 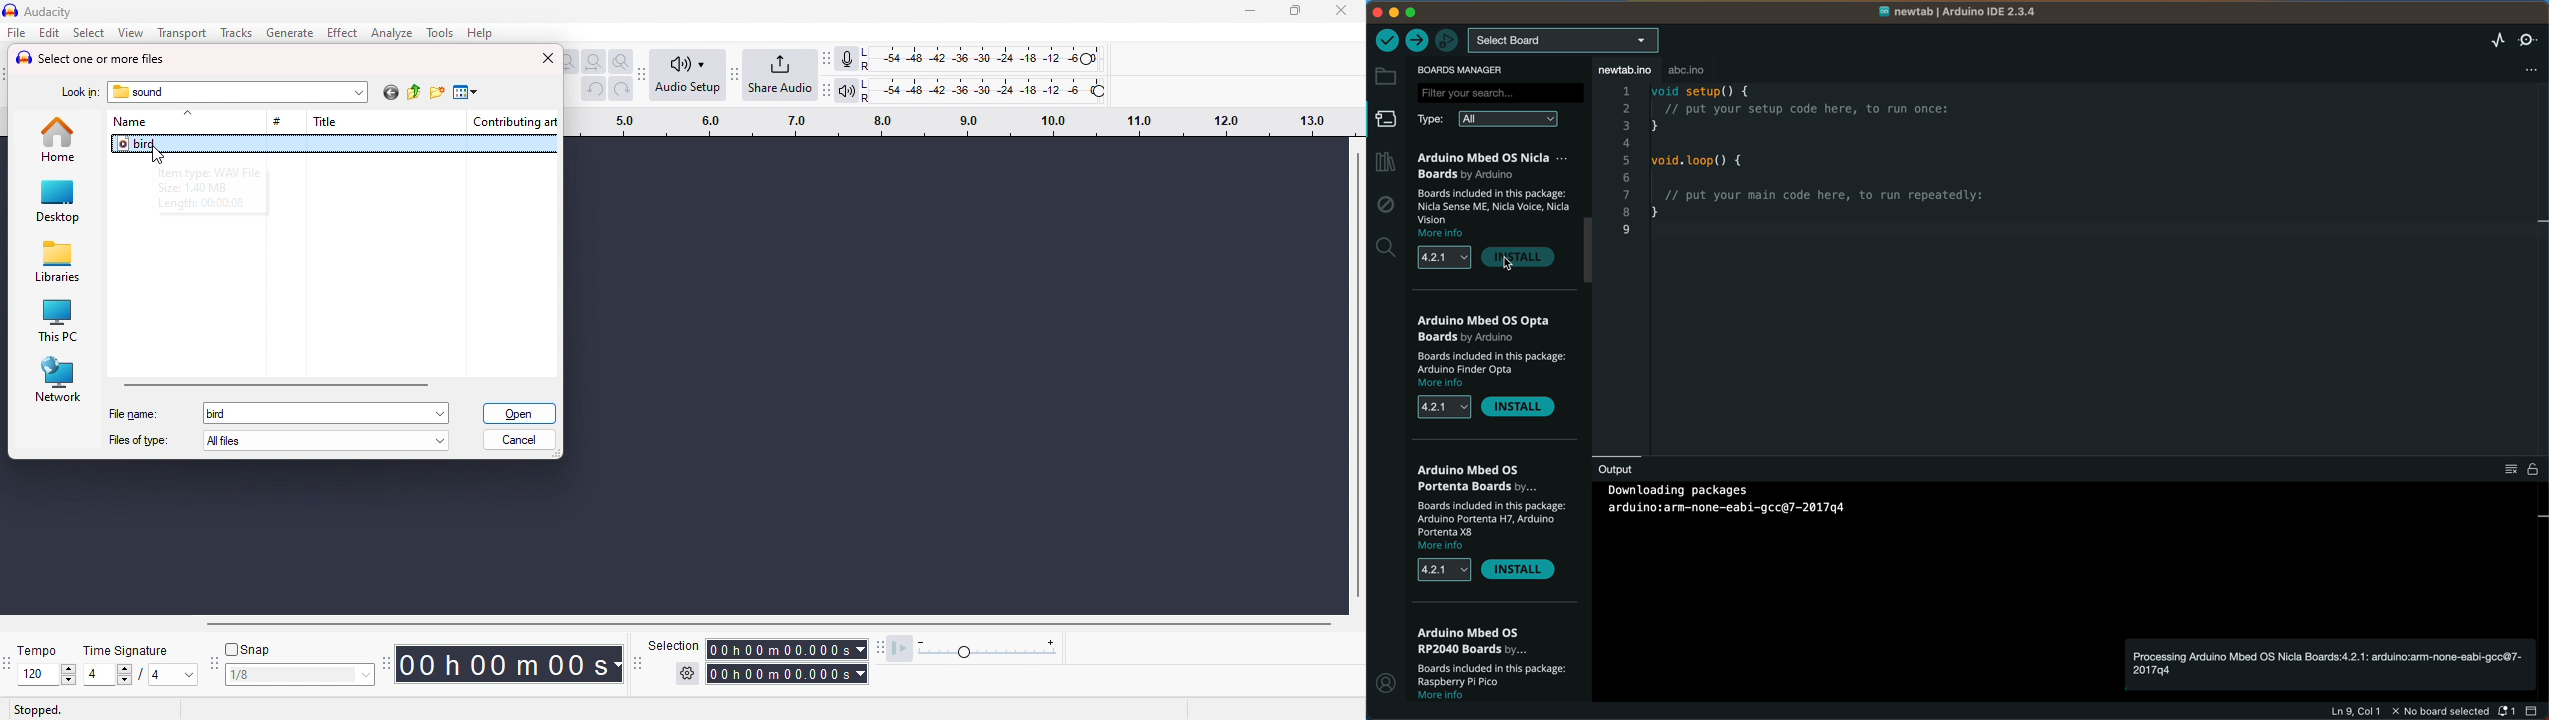 What do you see at coordinates (966, 121) in the screenshot?
I see `timelin` at bounding box center [966, 121].